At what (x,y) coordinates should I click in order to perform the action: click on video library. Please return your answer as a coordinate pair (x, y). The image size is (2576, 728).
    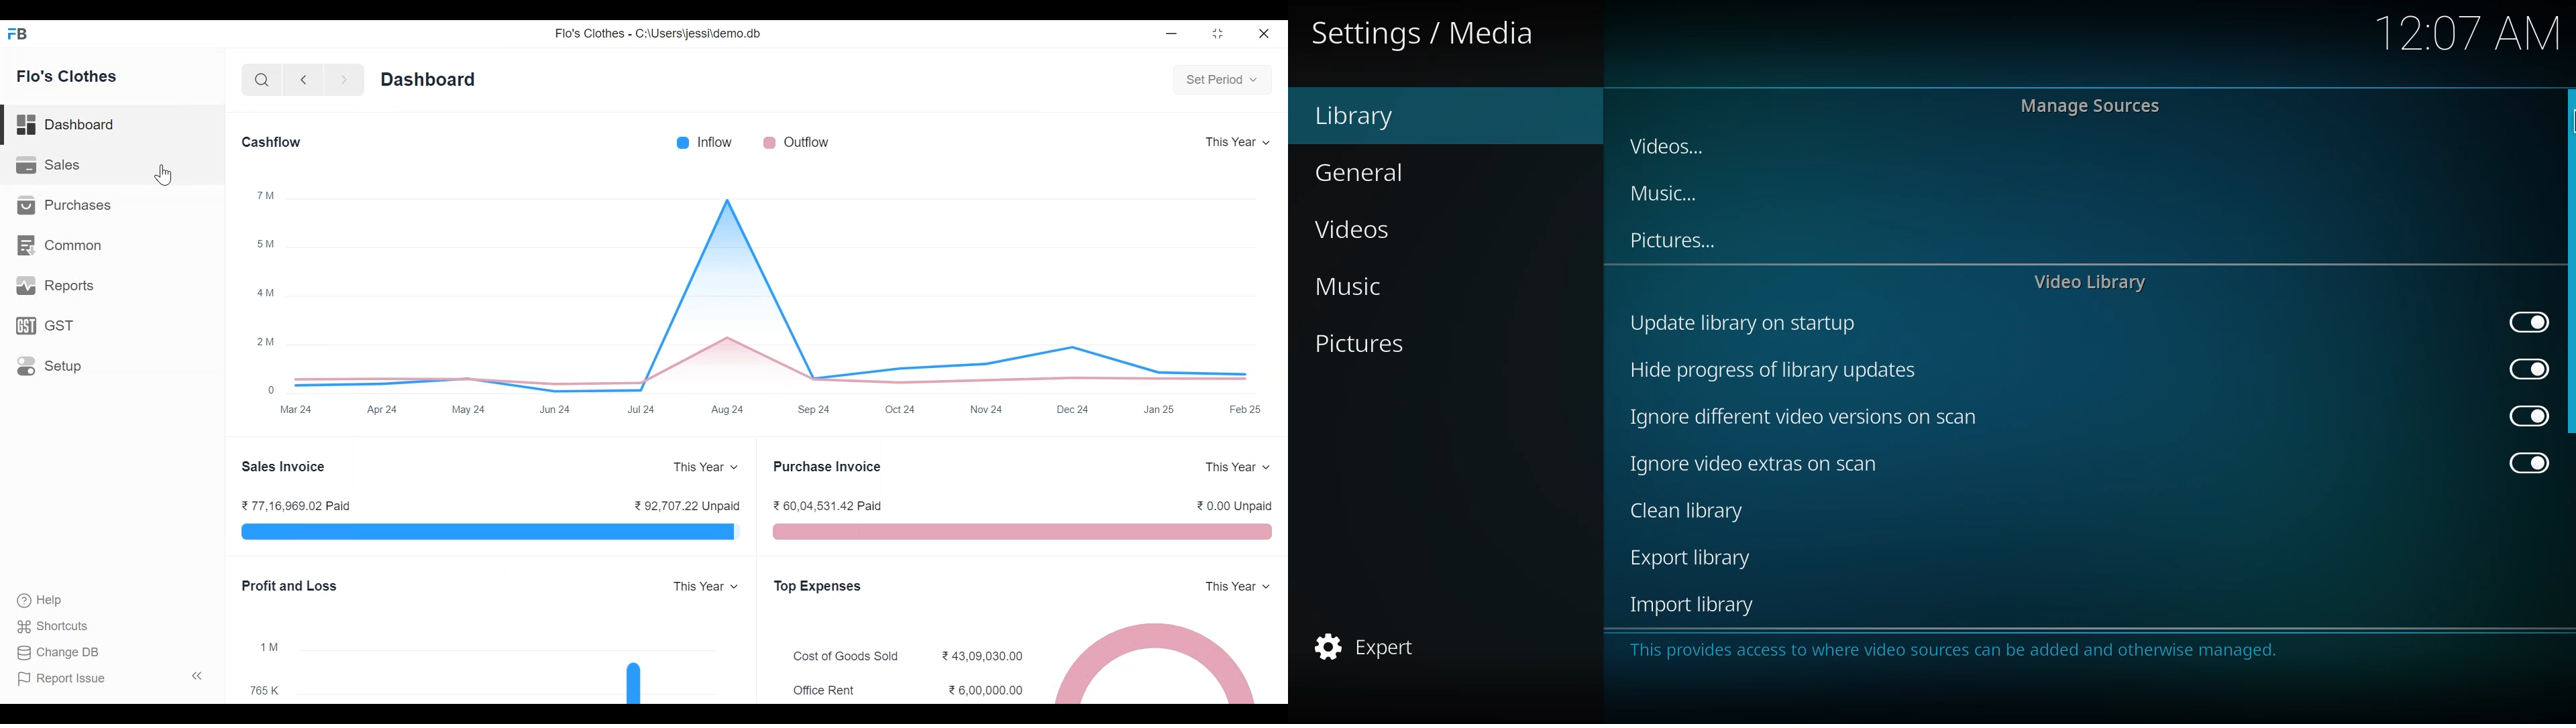
    Looking at the image, I should click on (2089, 280).